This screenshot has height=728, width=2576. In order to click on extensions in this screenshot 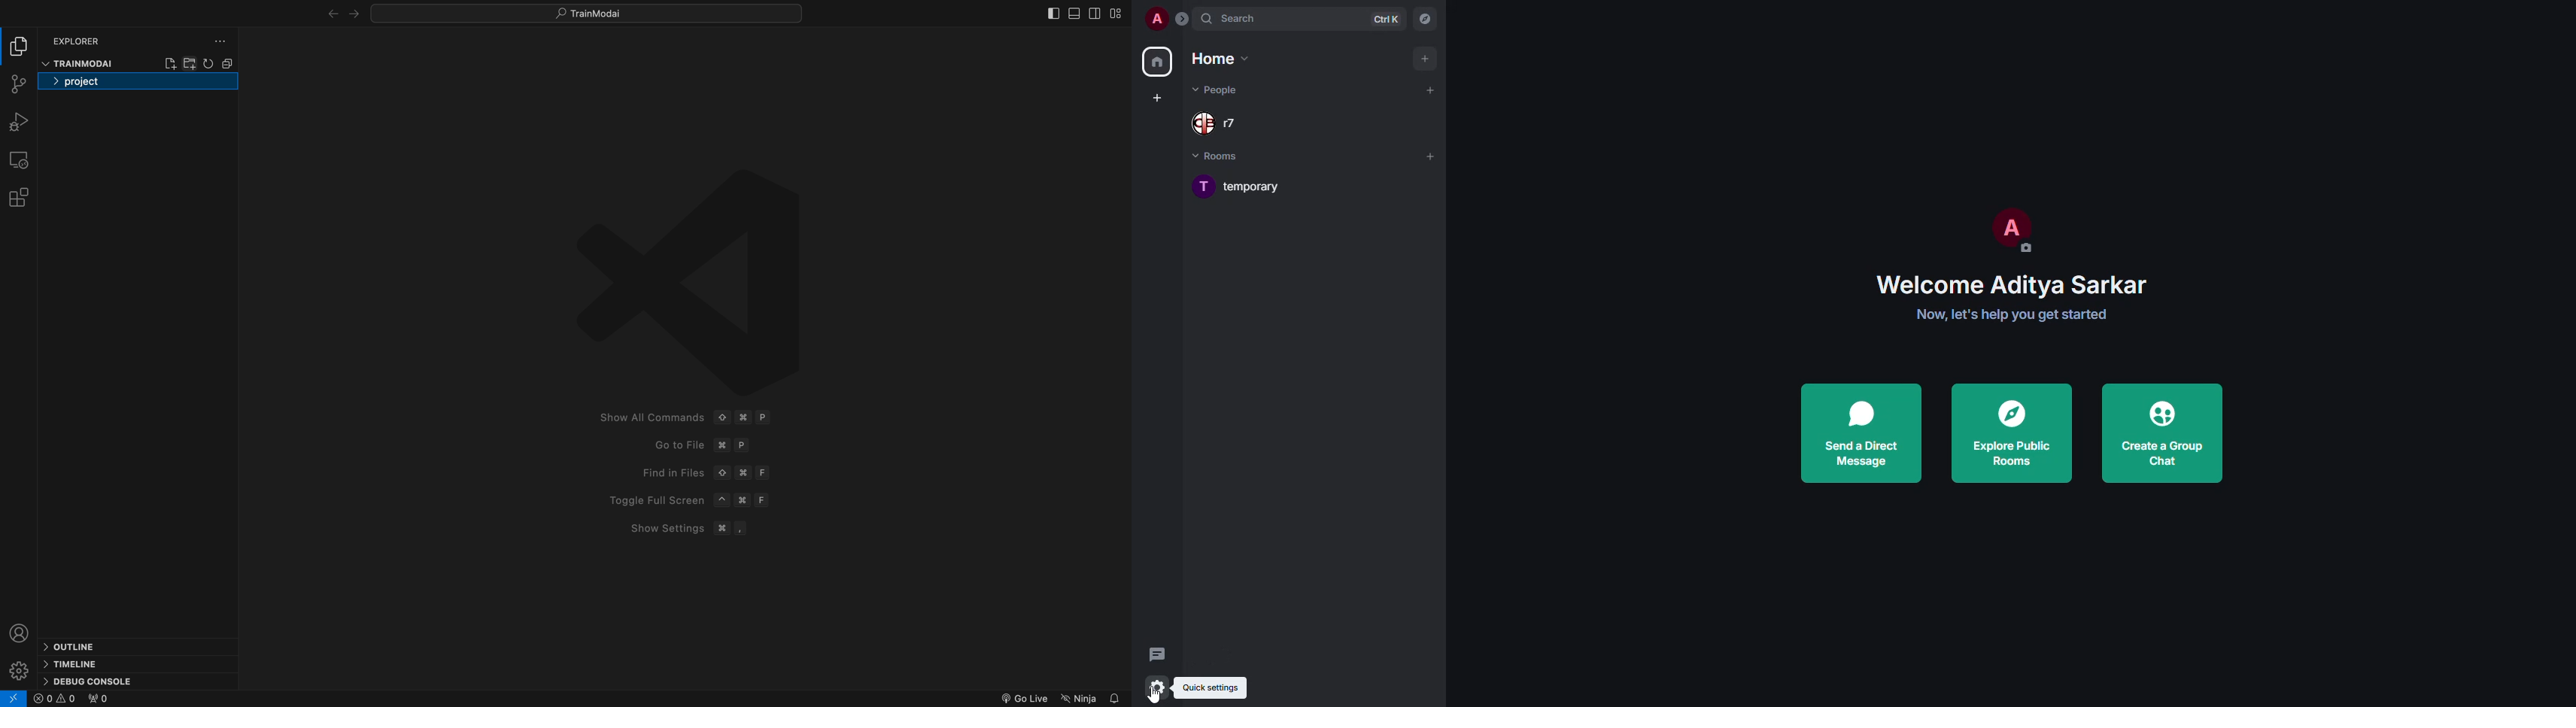, I will do `click(18, 197)`.